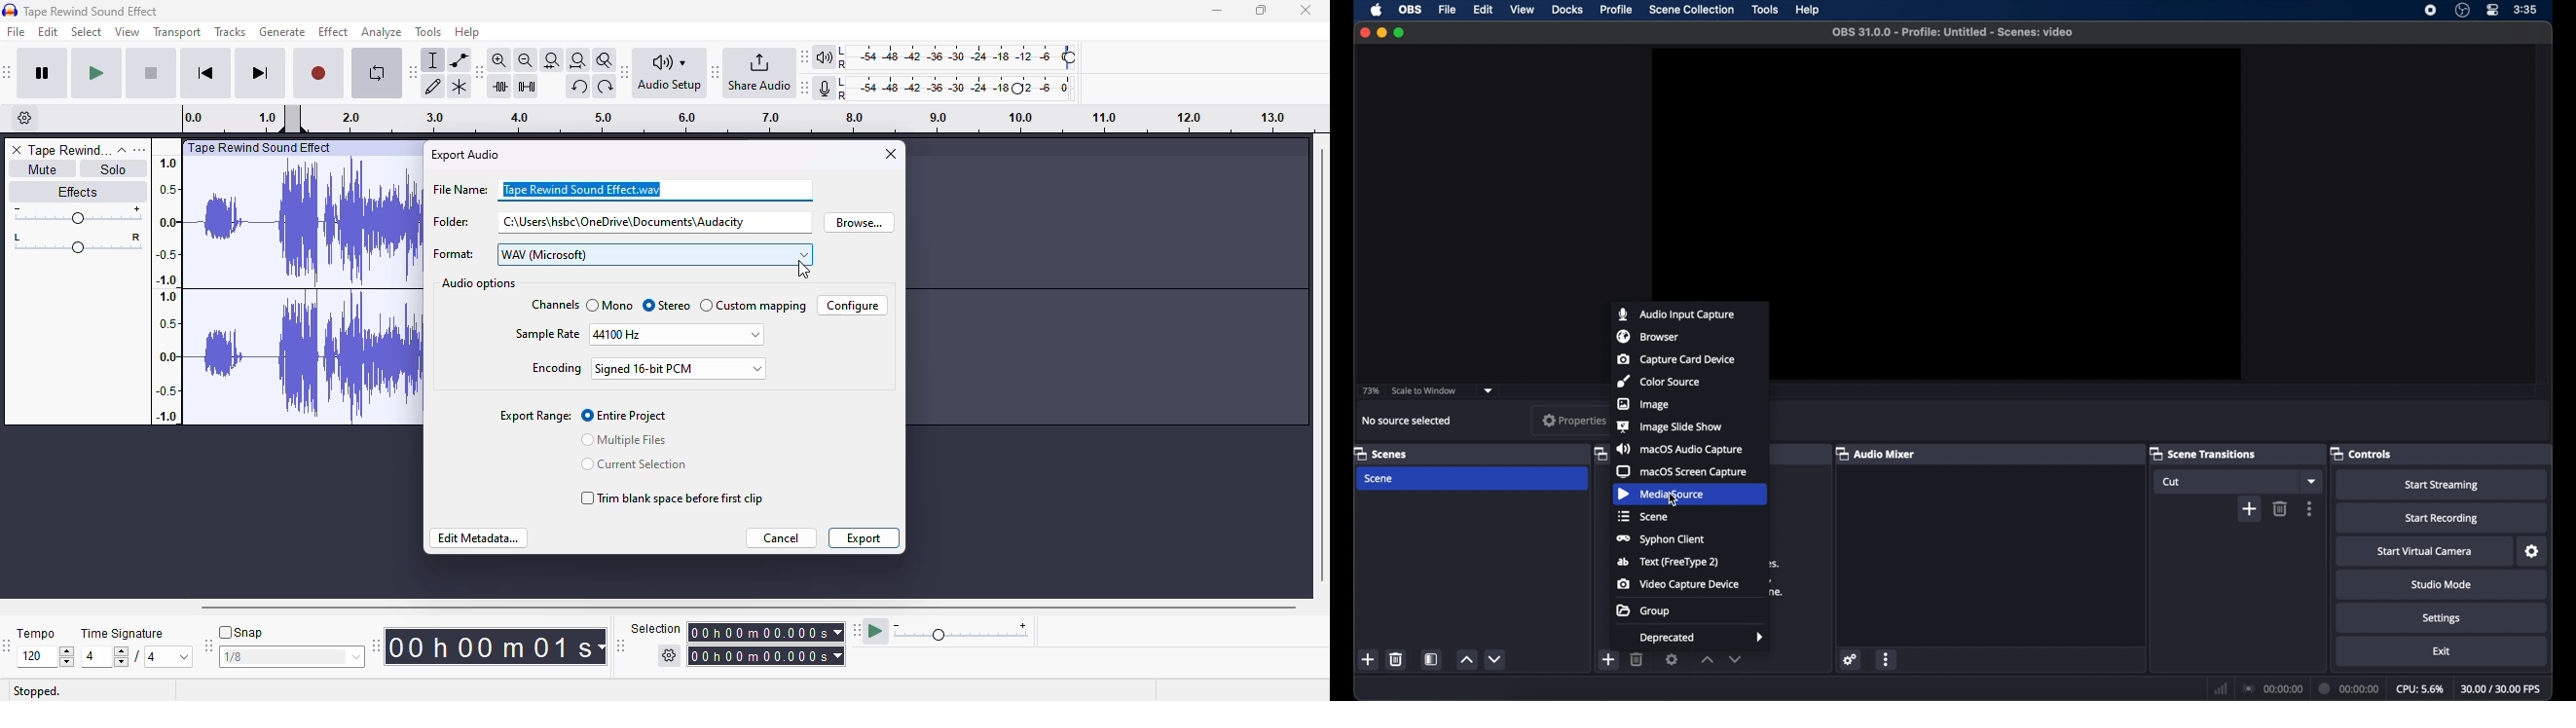 The image size is (2576, 728). I want to click on redo, so click(606, 86).